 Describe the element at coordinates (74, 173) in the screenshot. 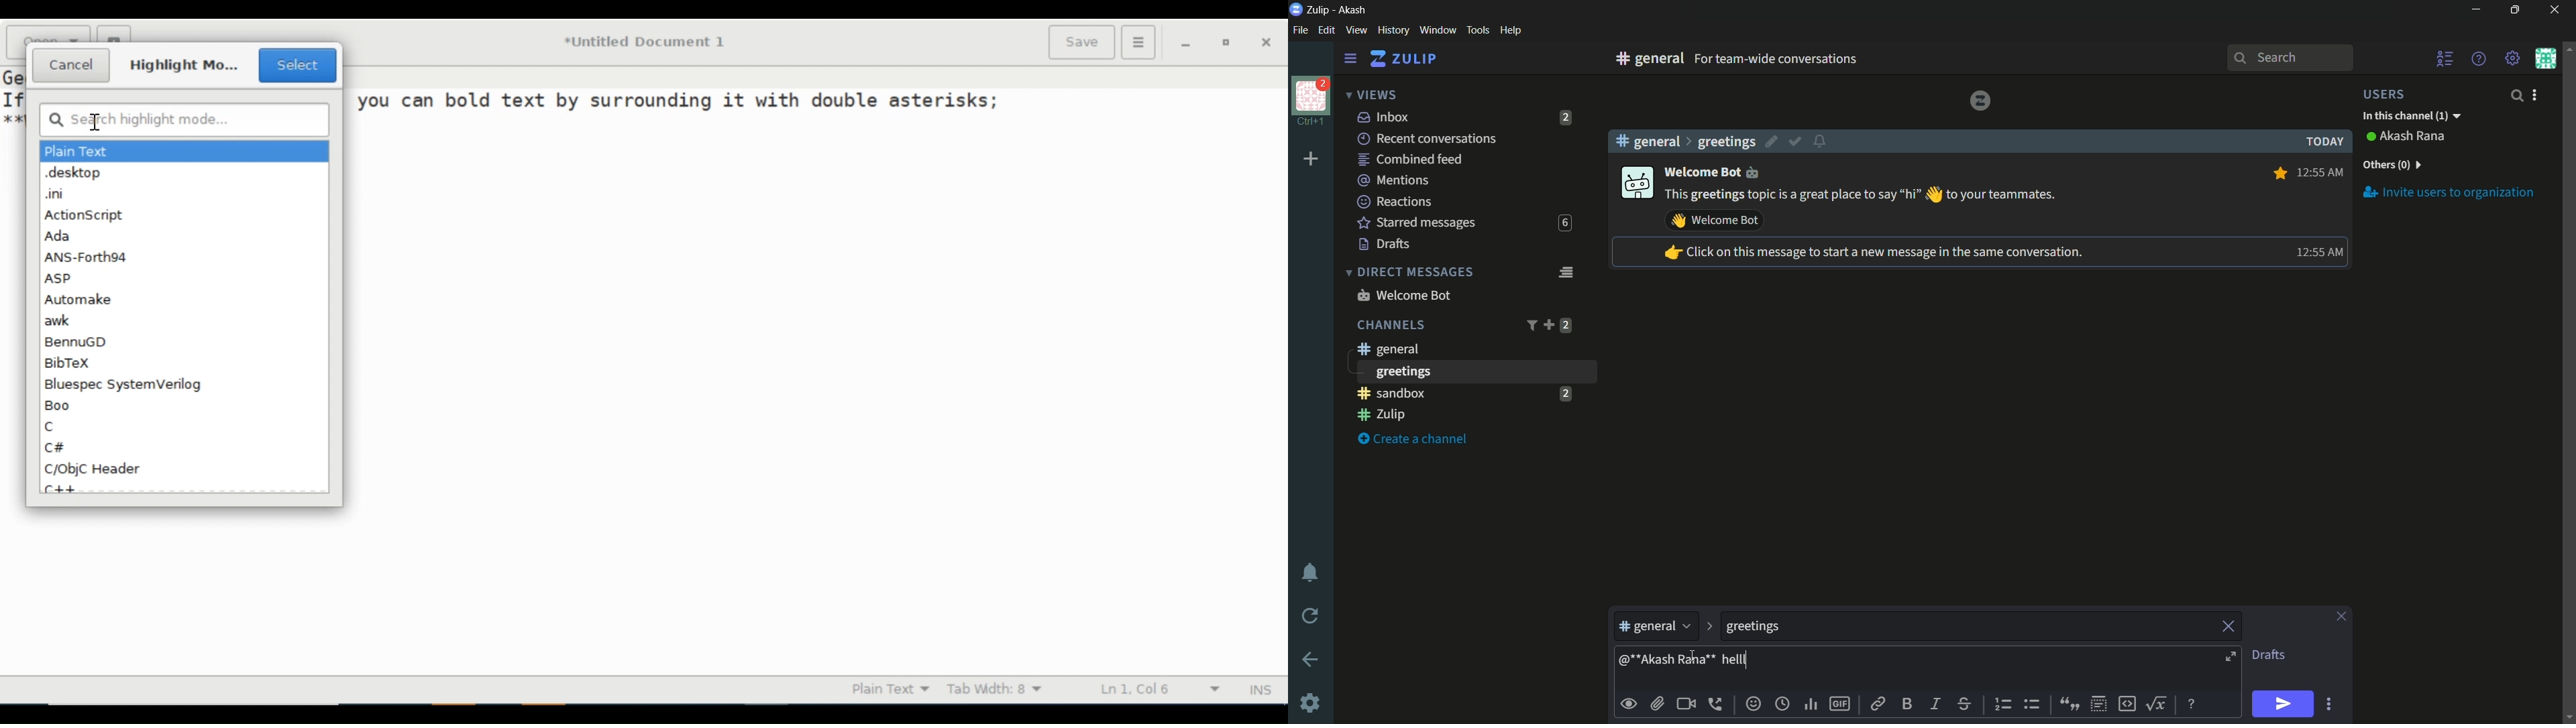

I see `.desktop` at that location.